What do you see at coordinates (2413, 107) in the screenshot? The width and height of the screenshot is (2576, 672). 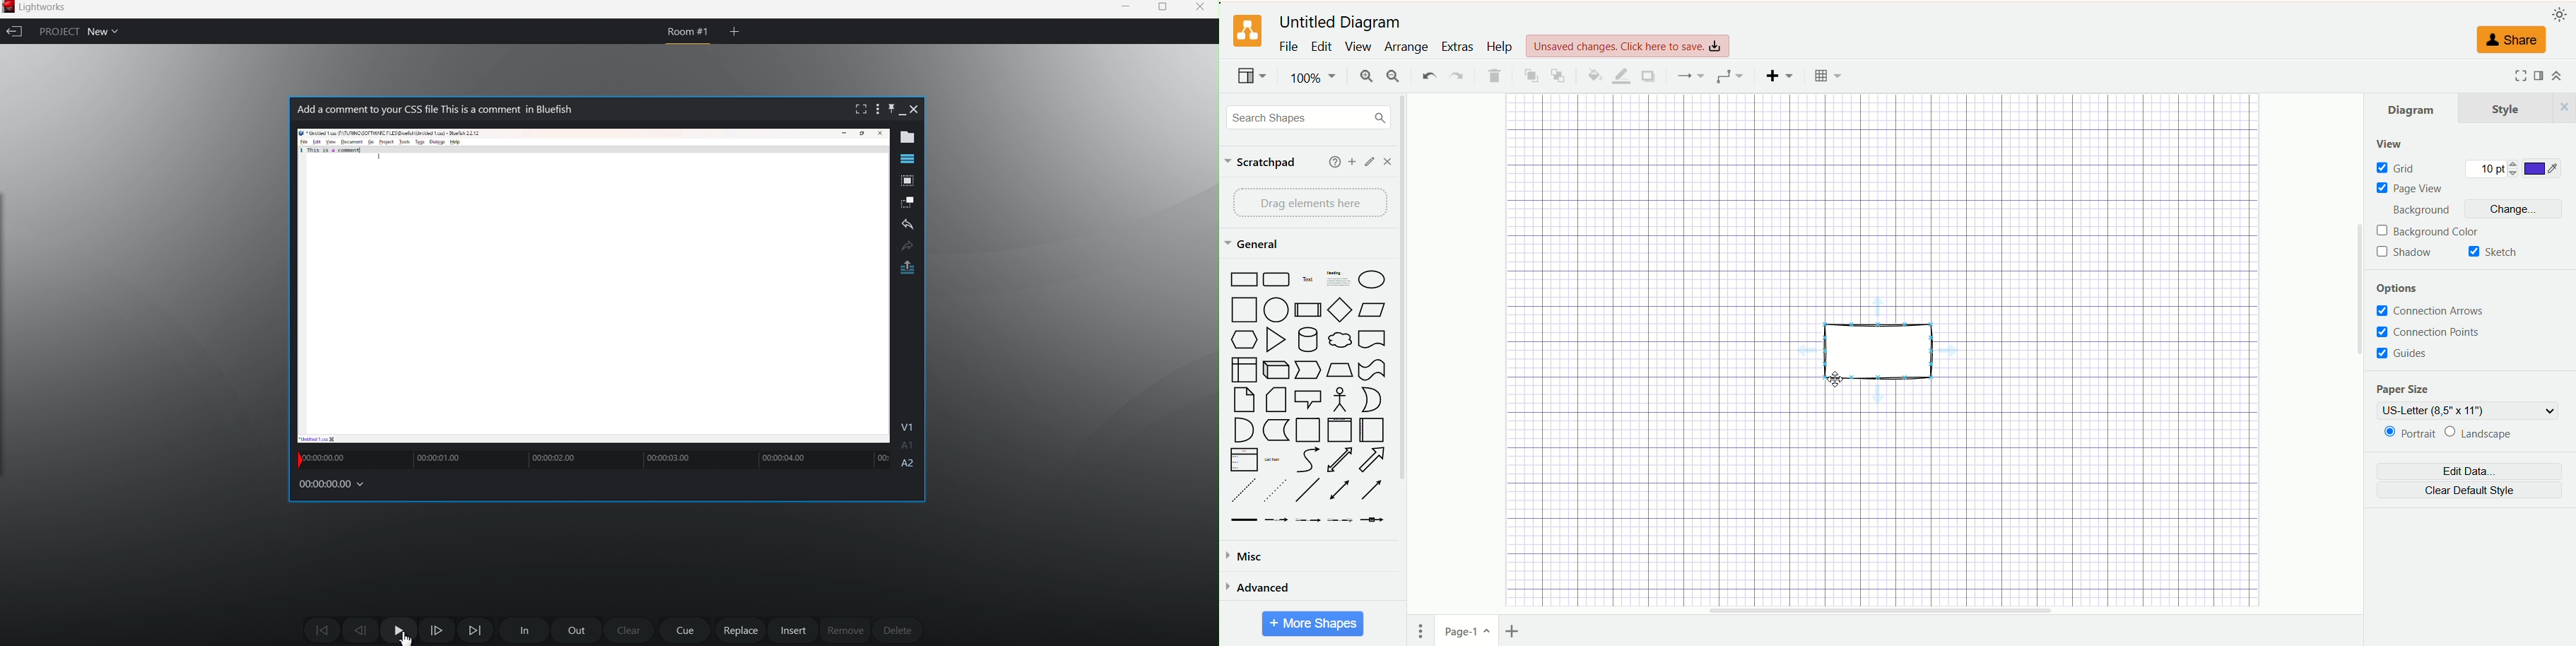 I see `diagram` at bounding box center [2413, 107].